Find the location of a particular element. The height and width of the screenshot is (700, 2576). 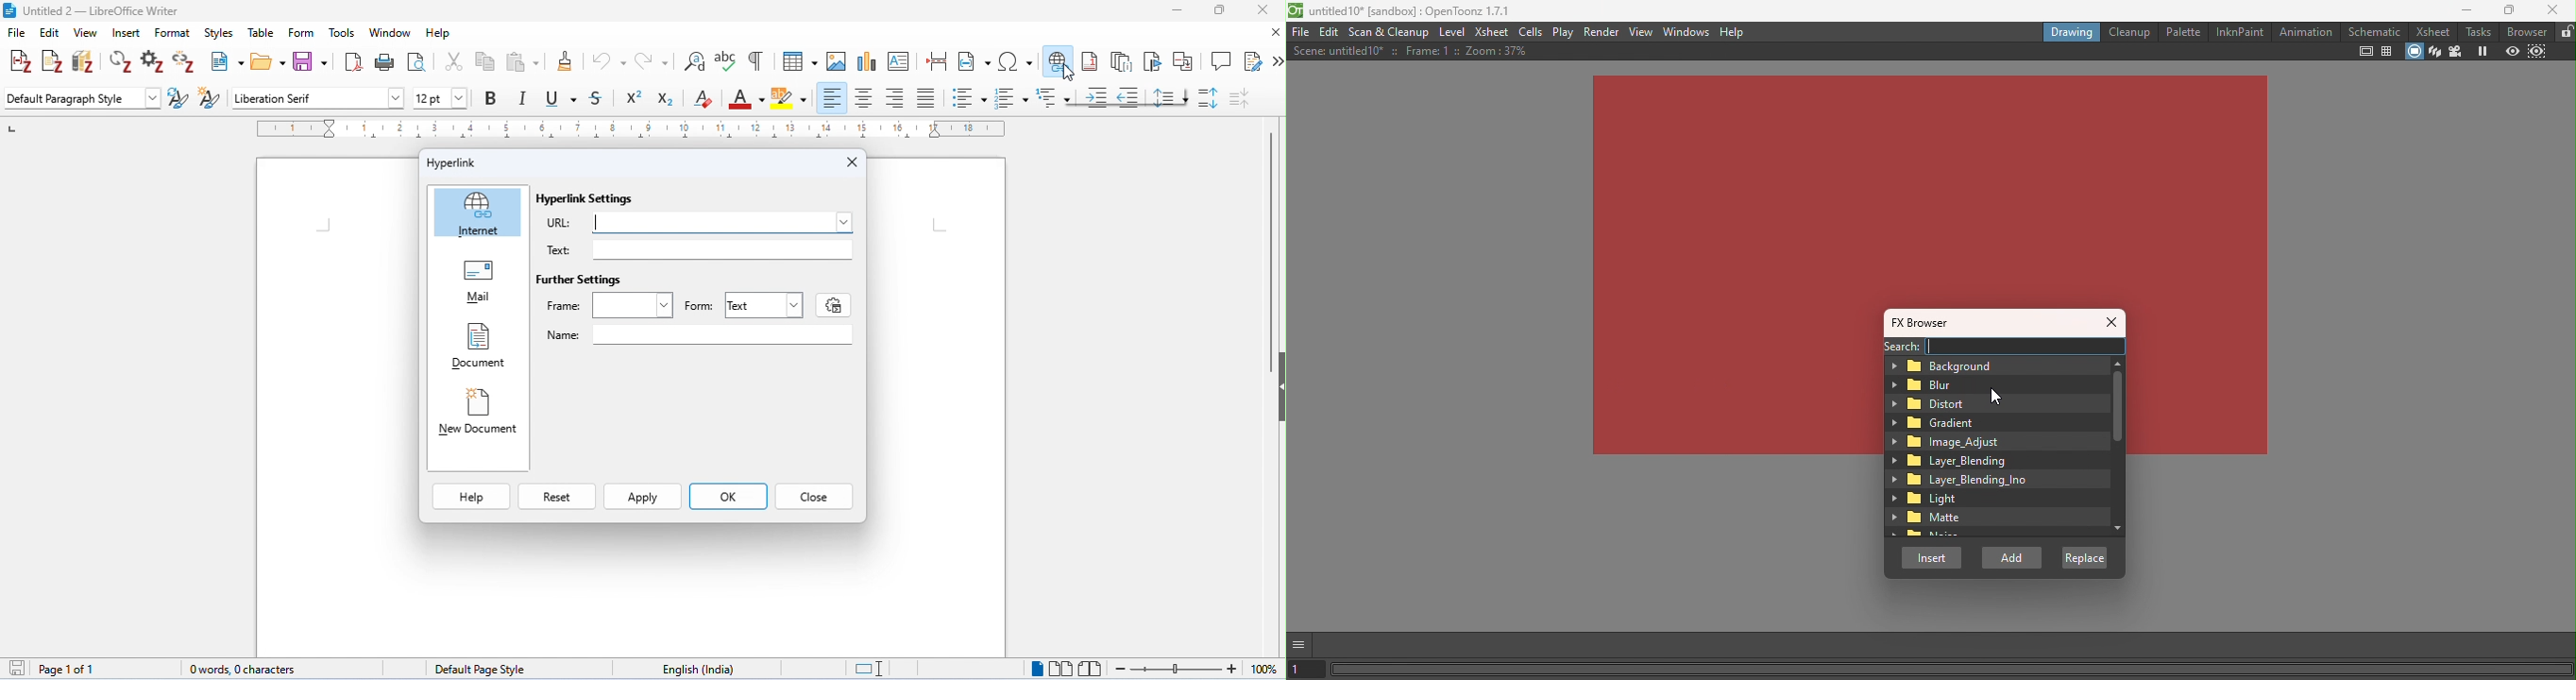

zoom is located at coordinates (1196, 669).